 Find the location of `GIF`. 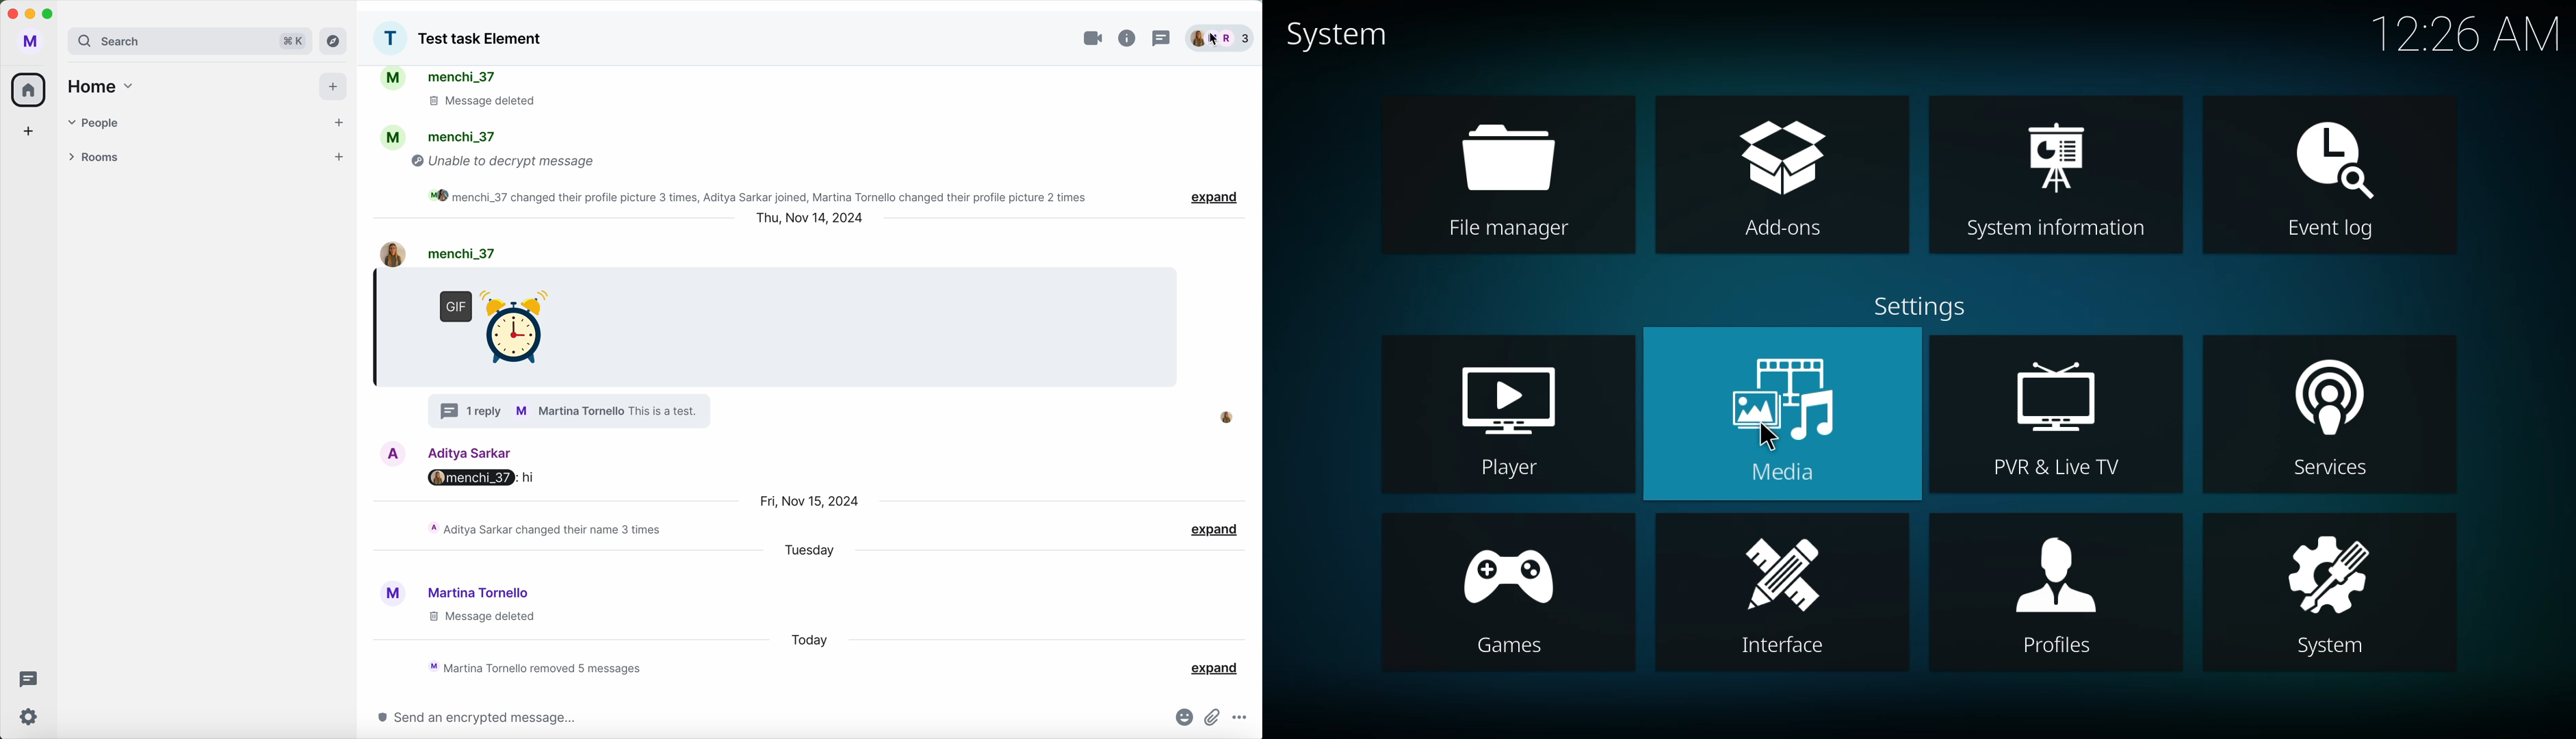

GIF is located at coordinates (489, 322).